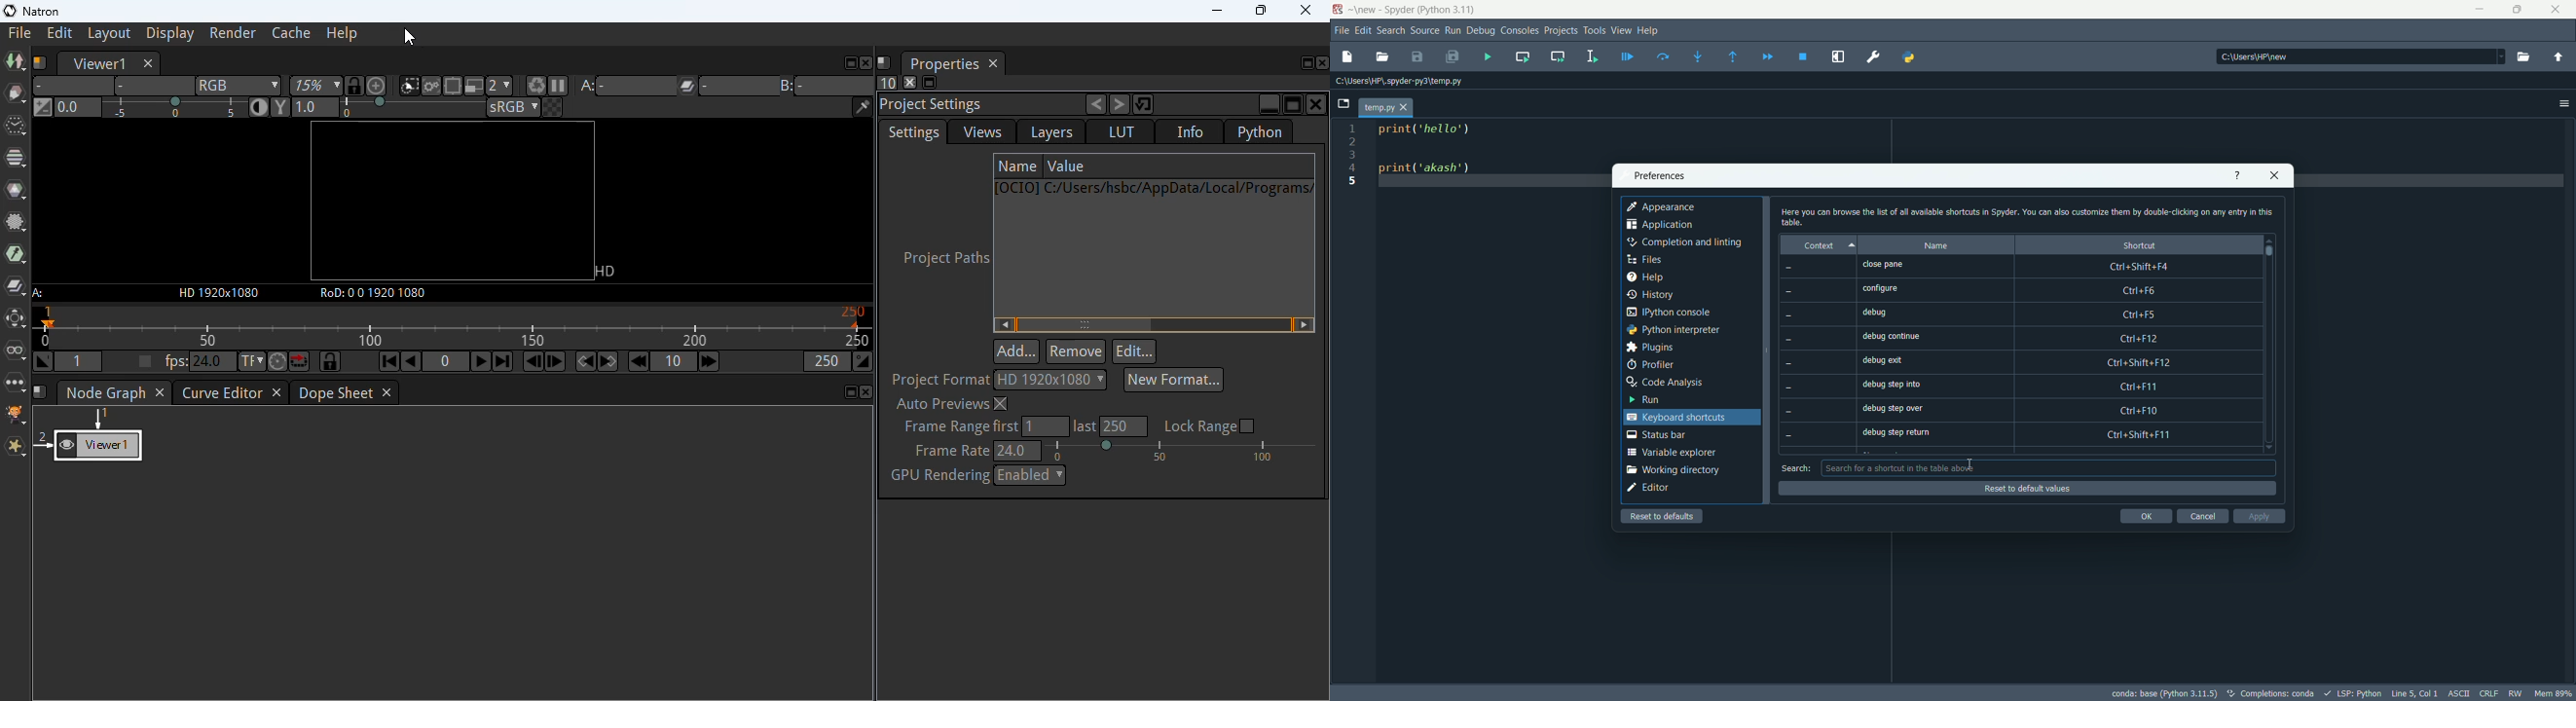 Image resolution: width=2576 pixels, height=728 pixels. I want to click on debug file, so click(1627, 56).